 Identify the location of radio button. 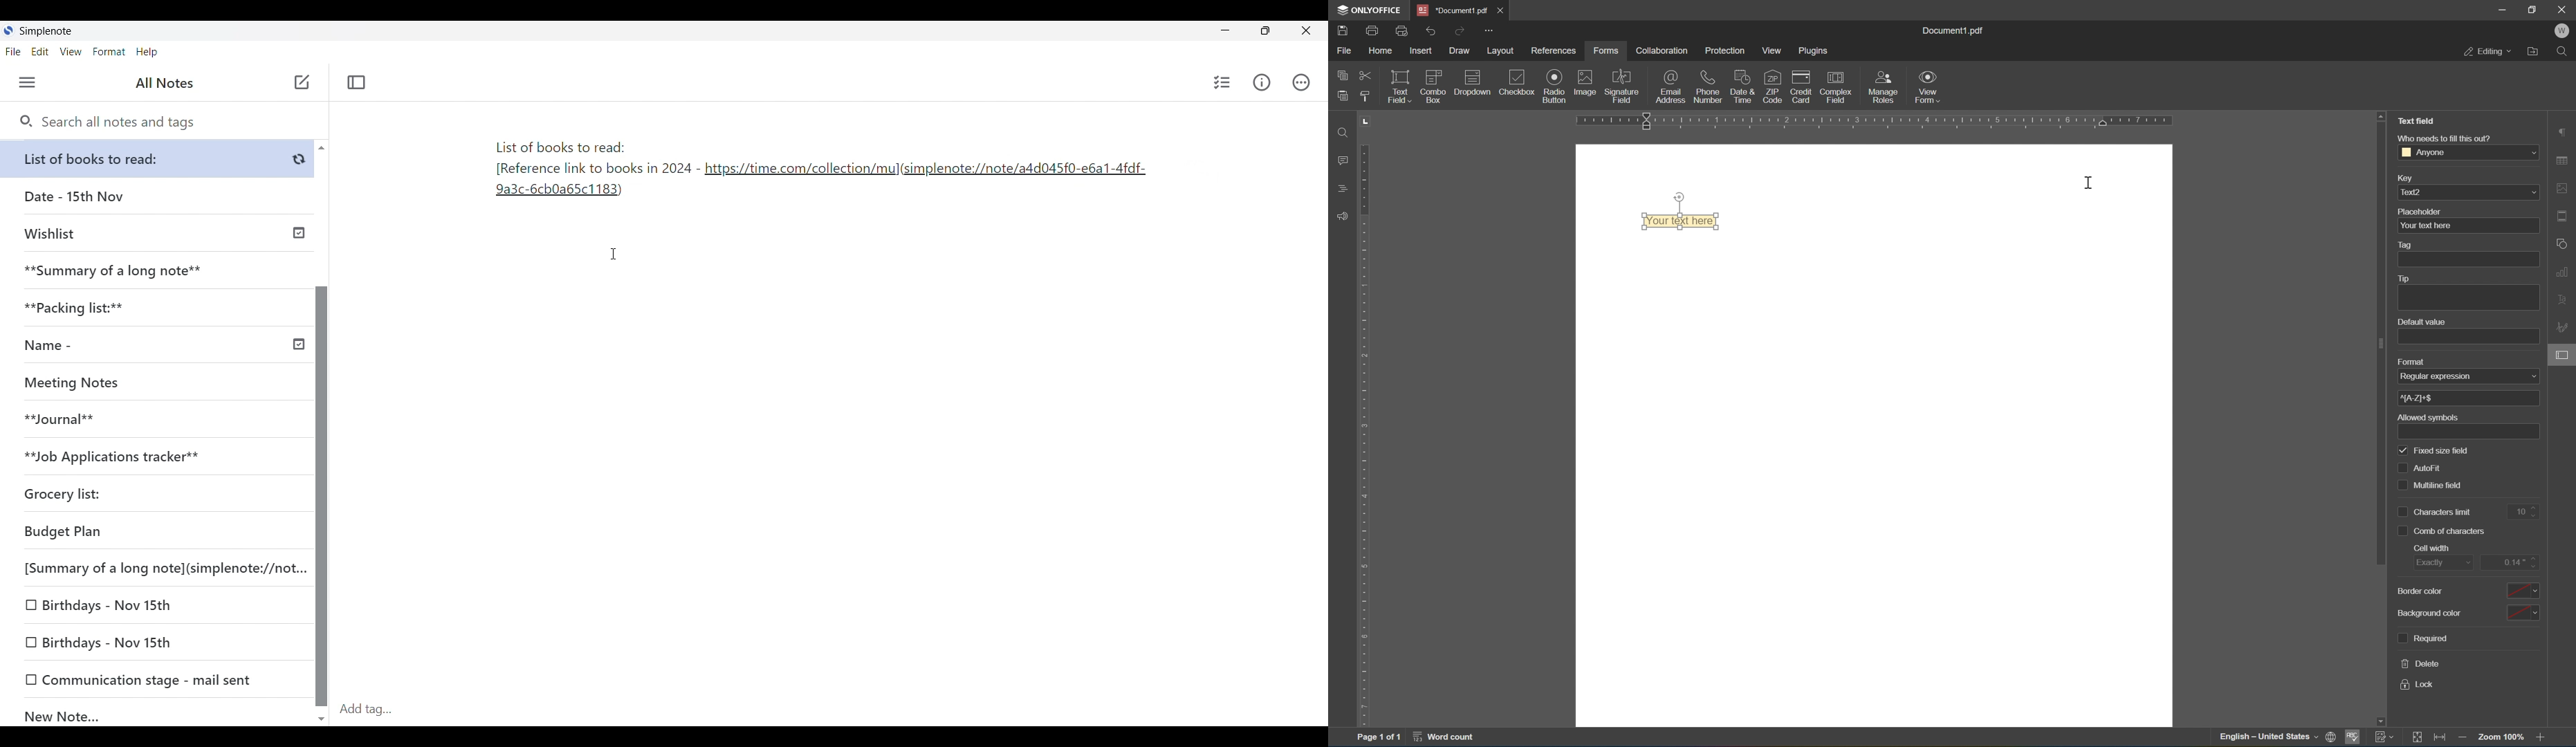
(1554, 85).